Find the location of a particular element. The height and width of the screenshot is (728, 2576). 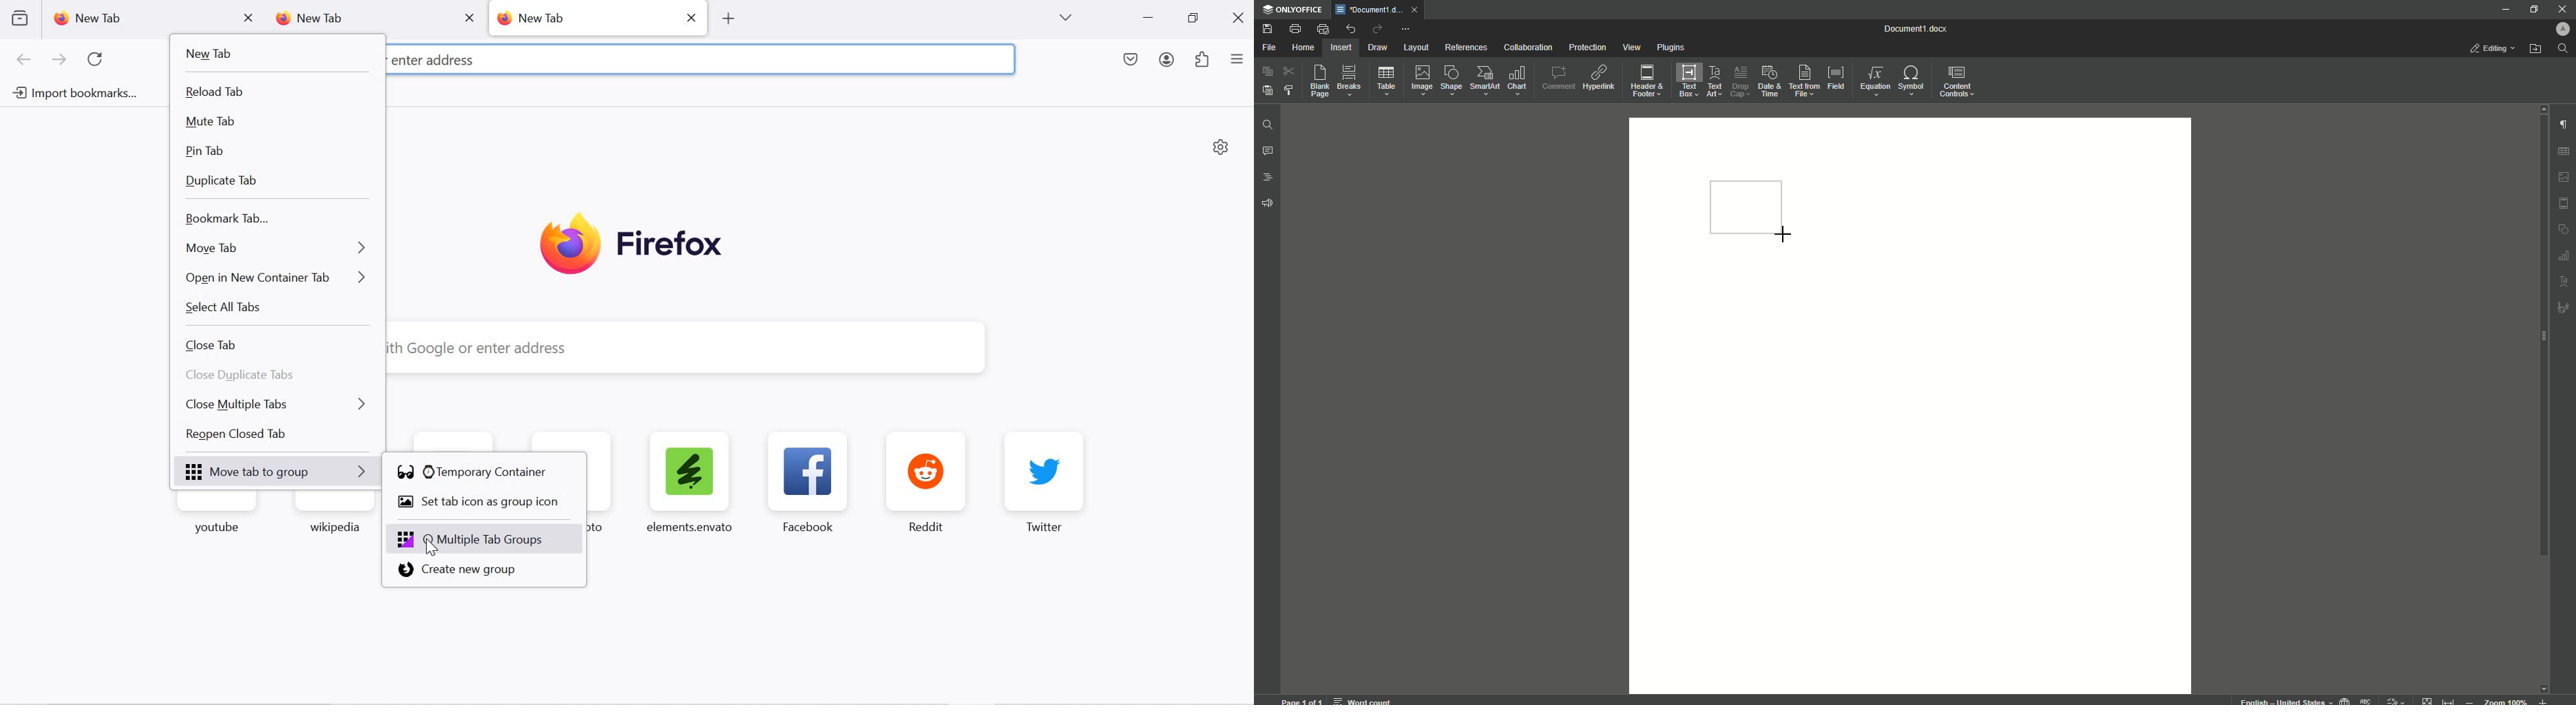

close is located at coordinates (1418, 9).